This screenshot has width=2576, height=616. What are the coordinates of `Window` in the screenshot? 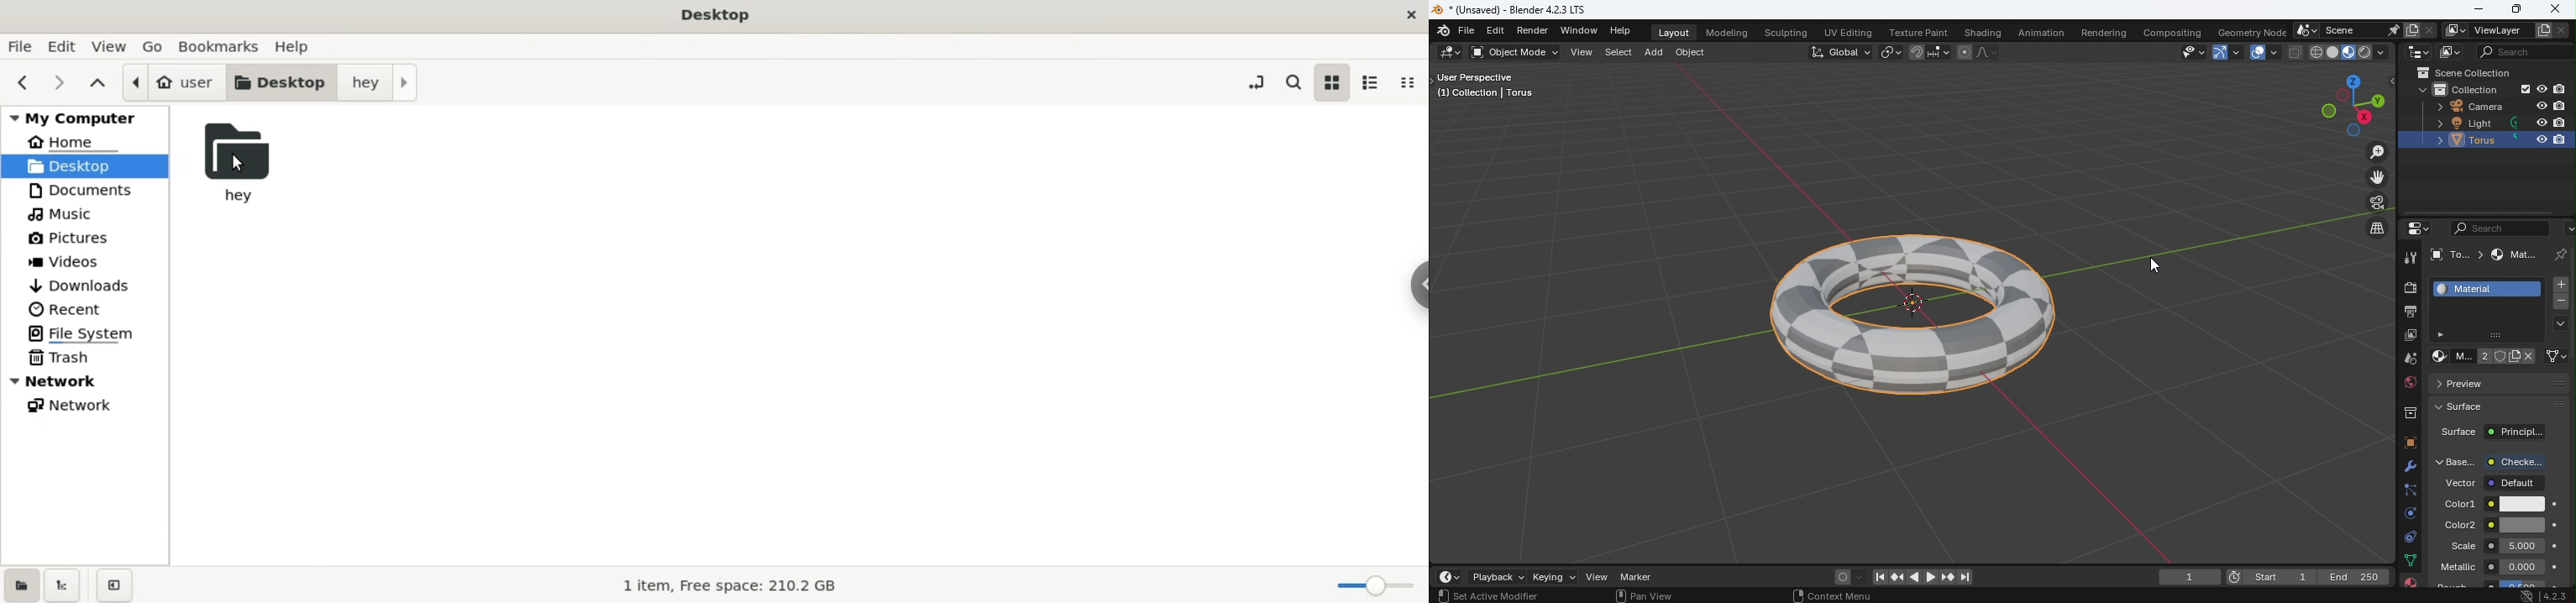 It's located at (1581, 32).